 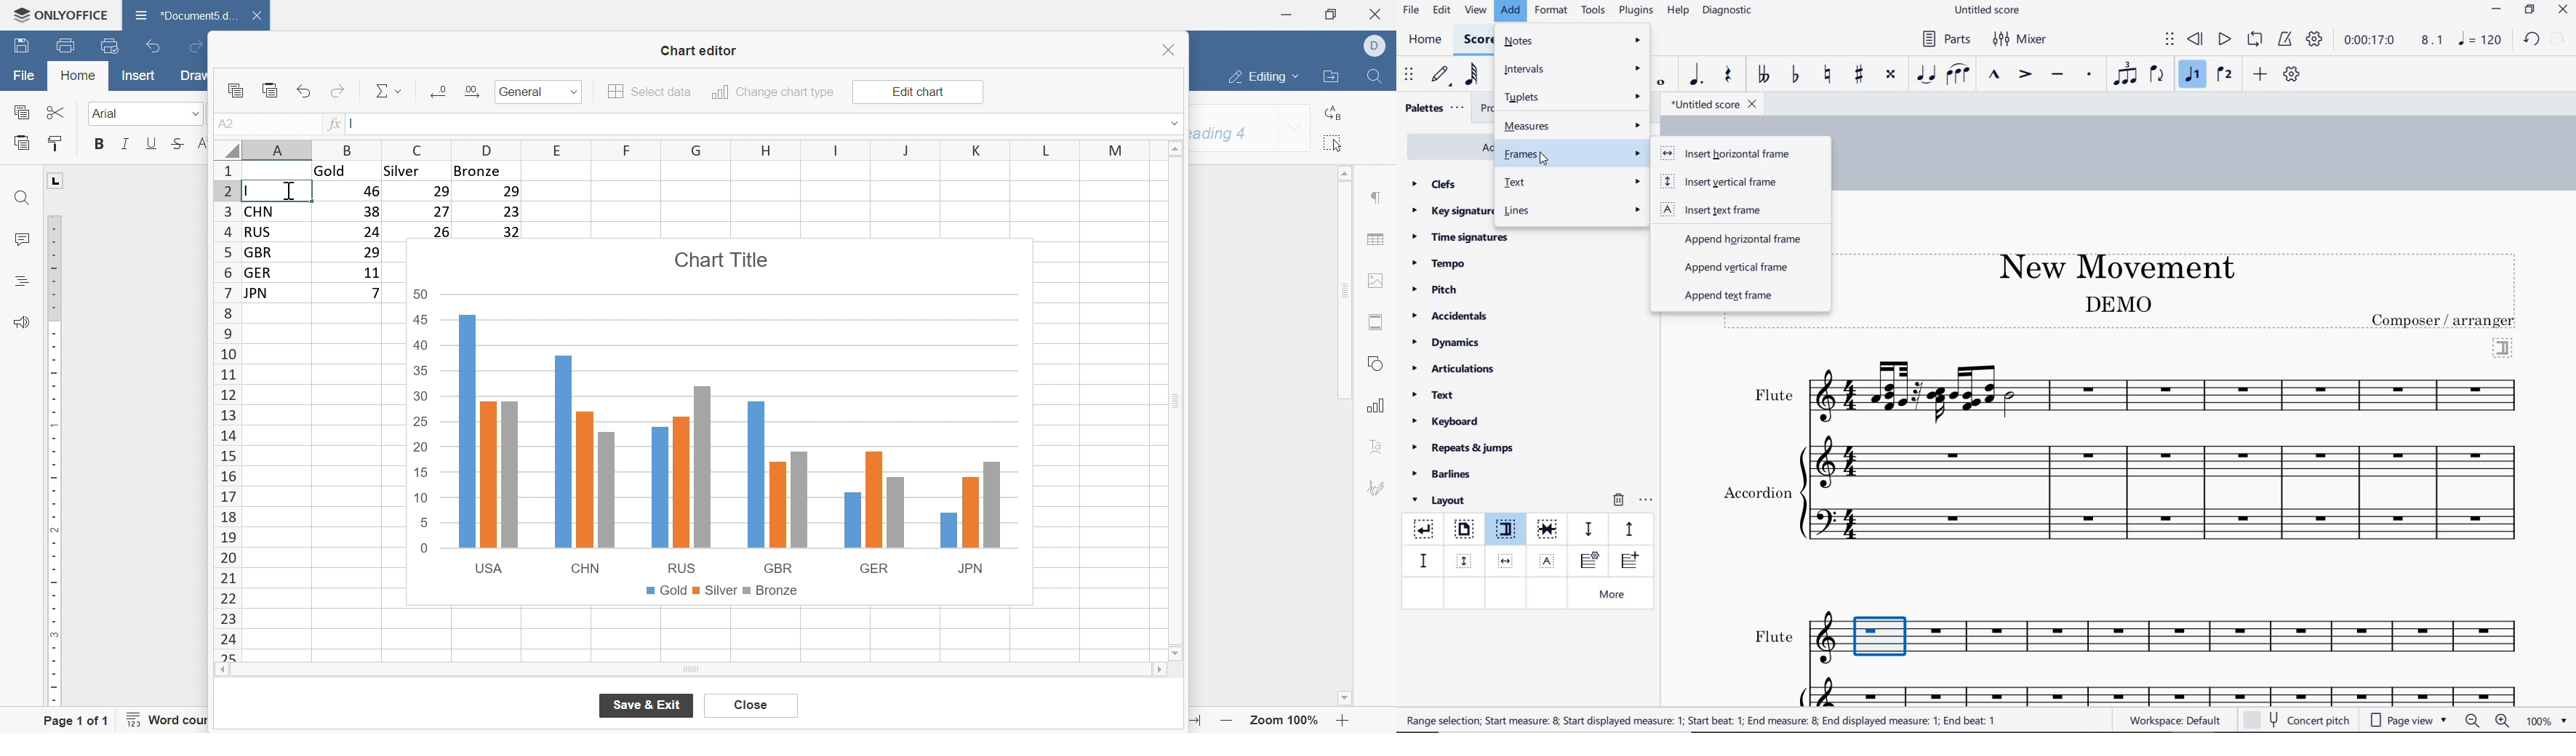 What do you see at coordinates (155, 45) in the screenshot?
I see `undo` at bounding box center [155, 45].